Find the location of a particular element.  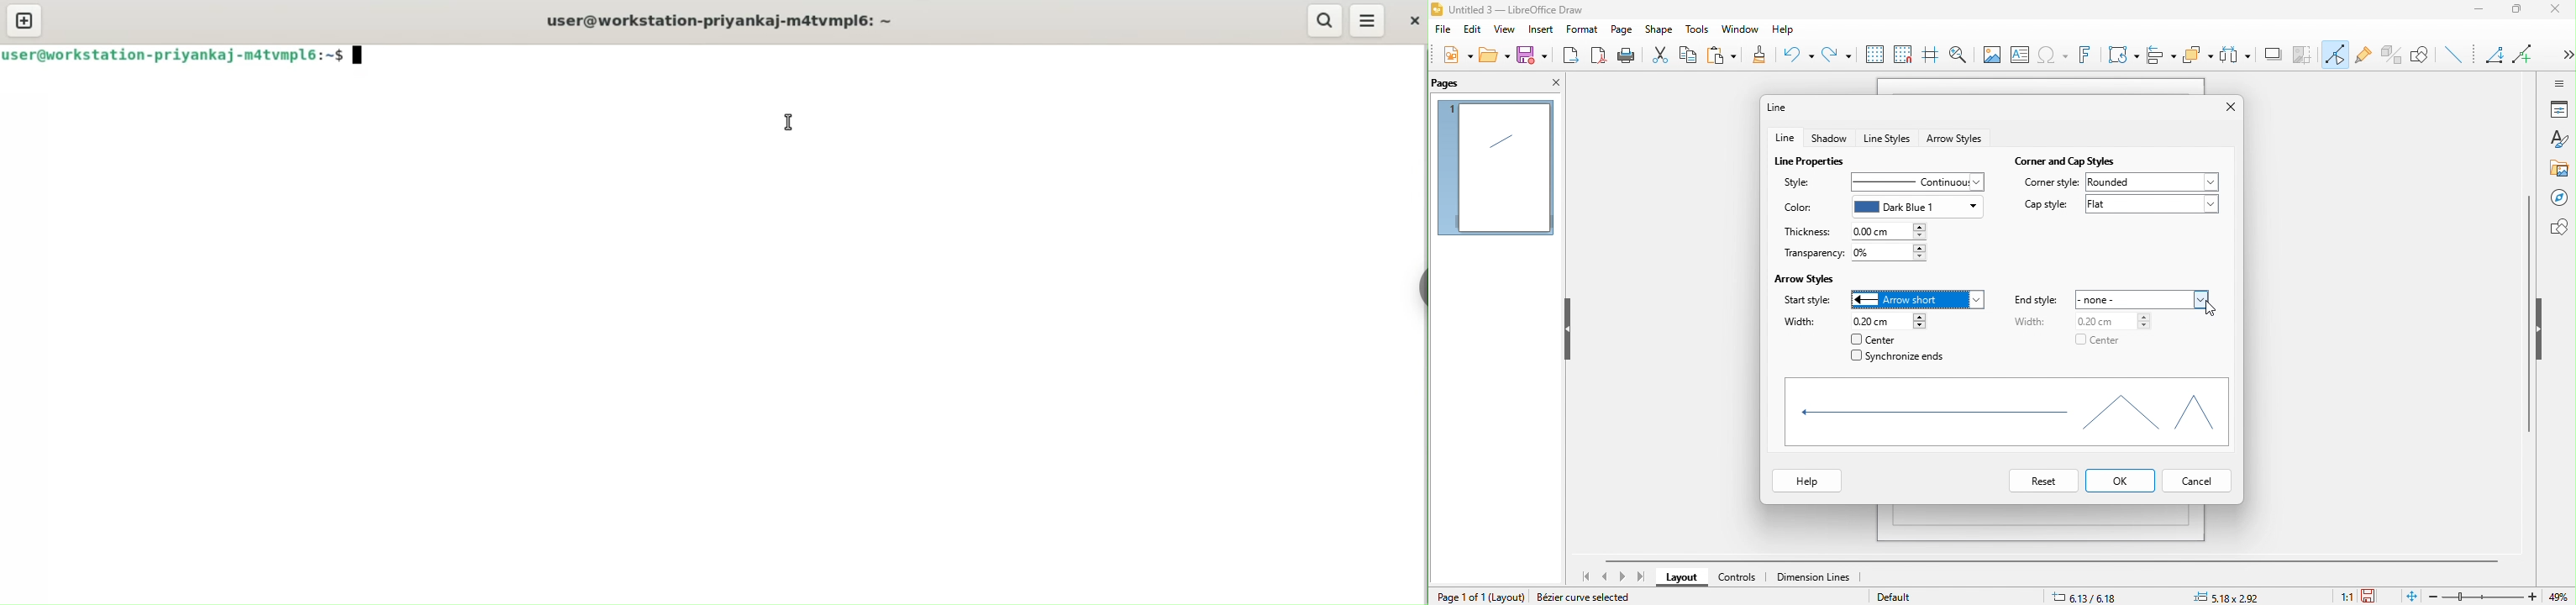

previous page is located at coordinates (1606, 575).